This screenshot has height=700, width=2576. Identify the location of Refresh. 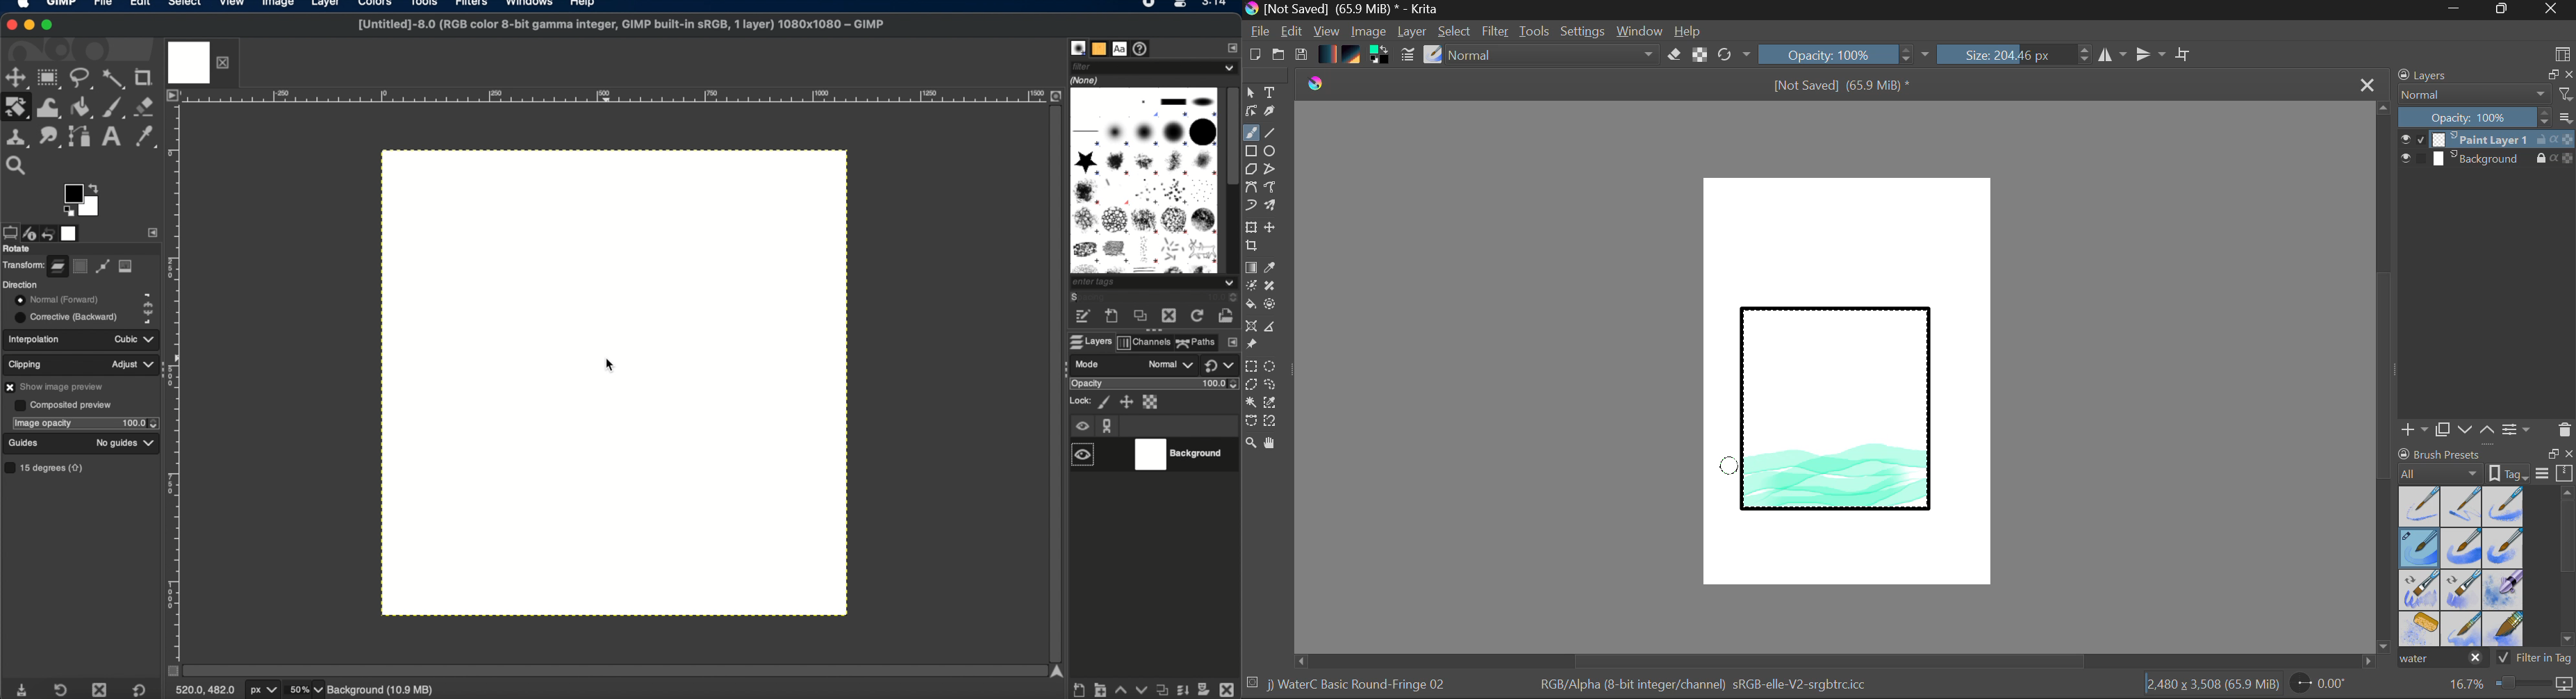
(1734, 54).